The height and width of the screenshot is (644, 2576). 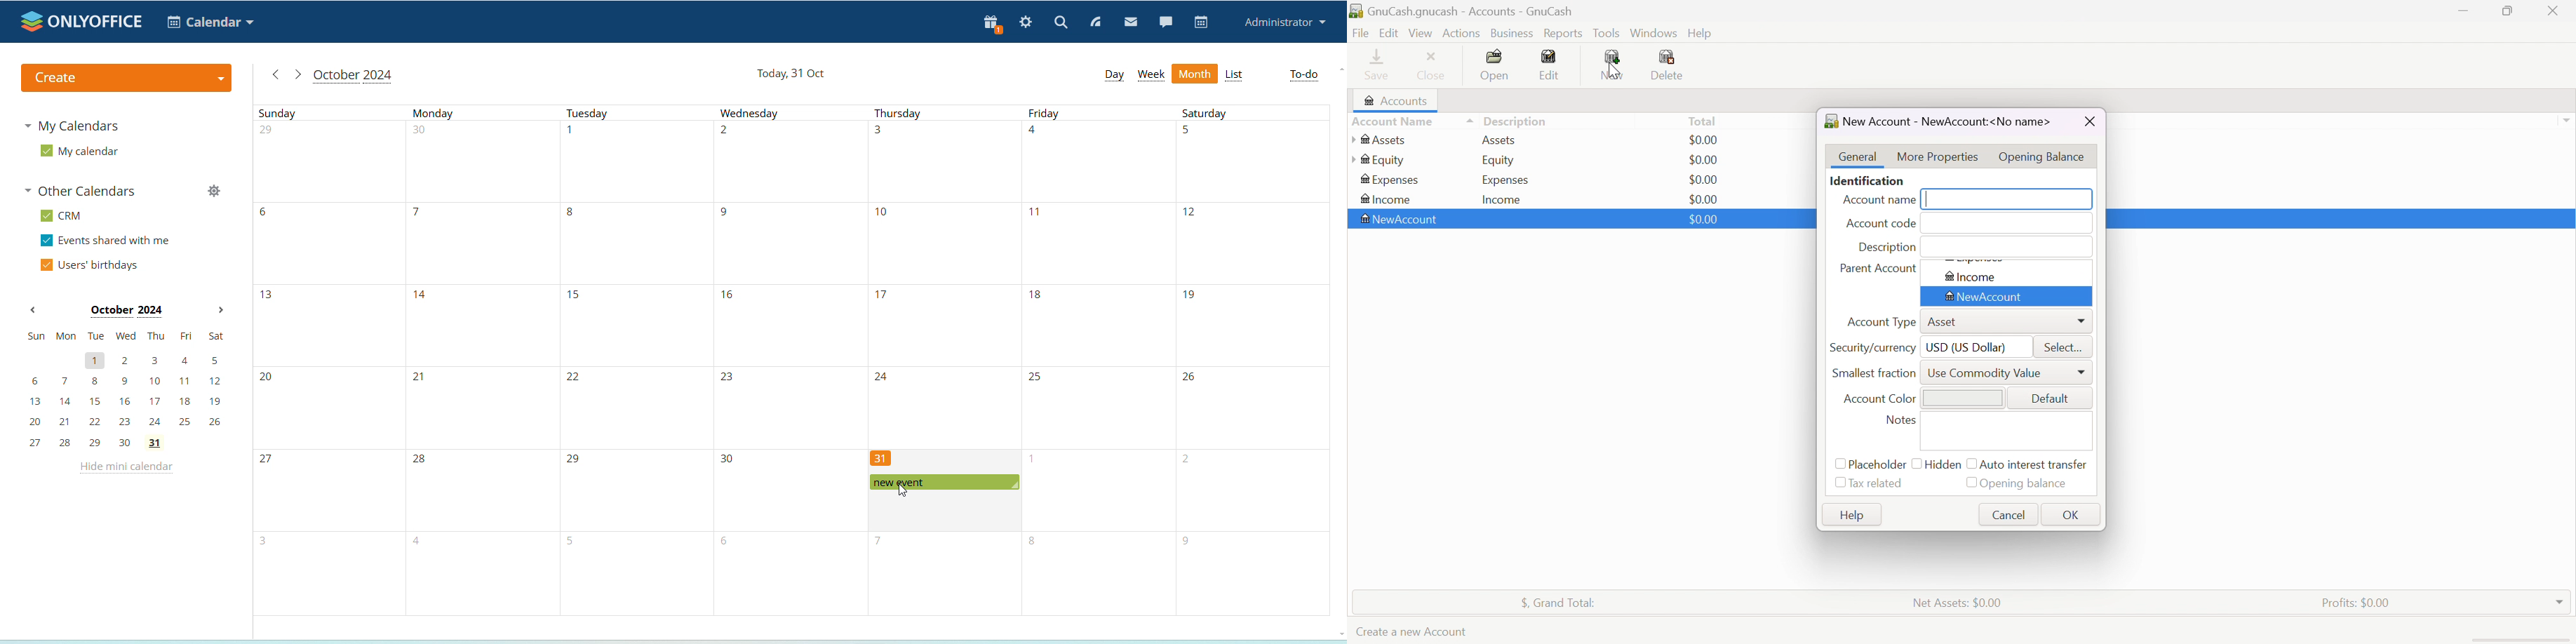 I want to click on Tax related, so click(x=1876, y=485).